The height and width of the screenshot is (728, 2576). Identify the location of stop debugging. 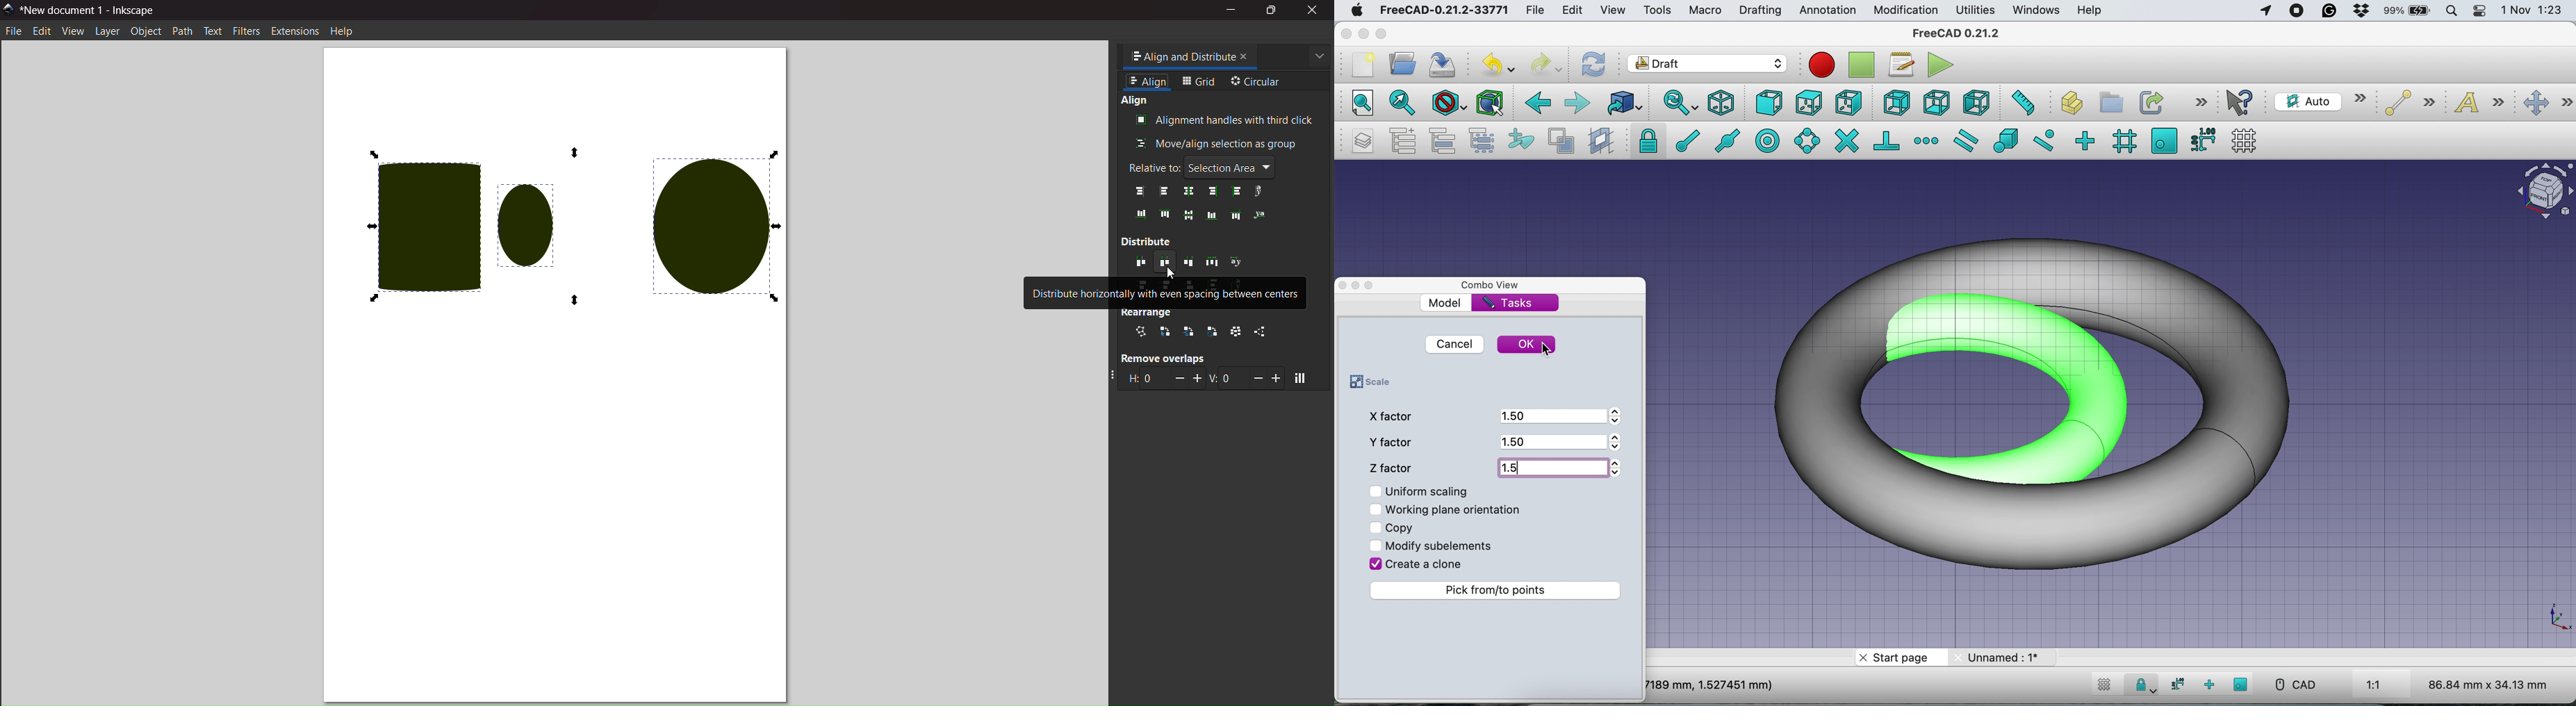
(1859, 65).